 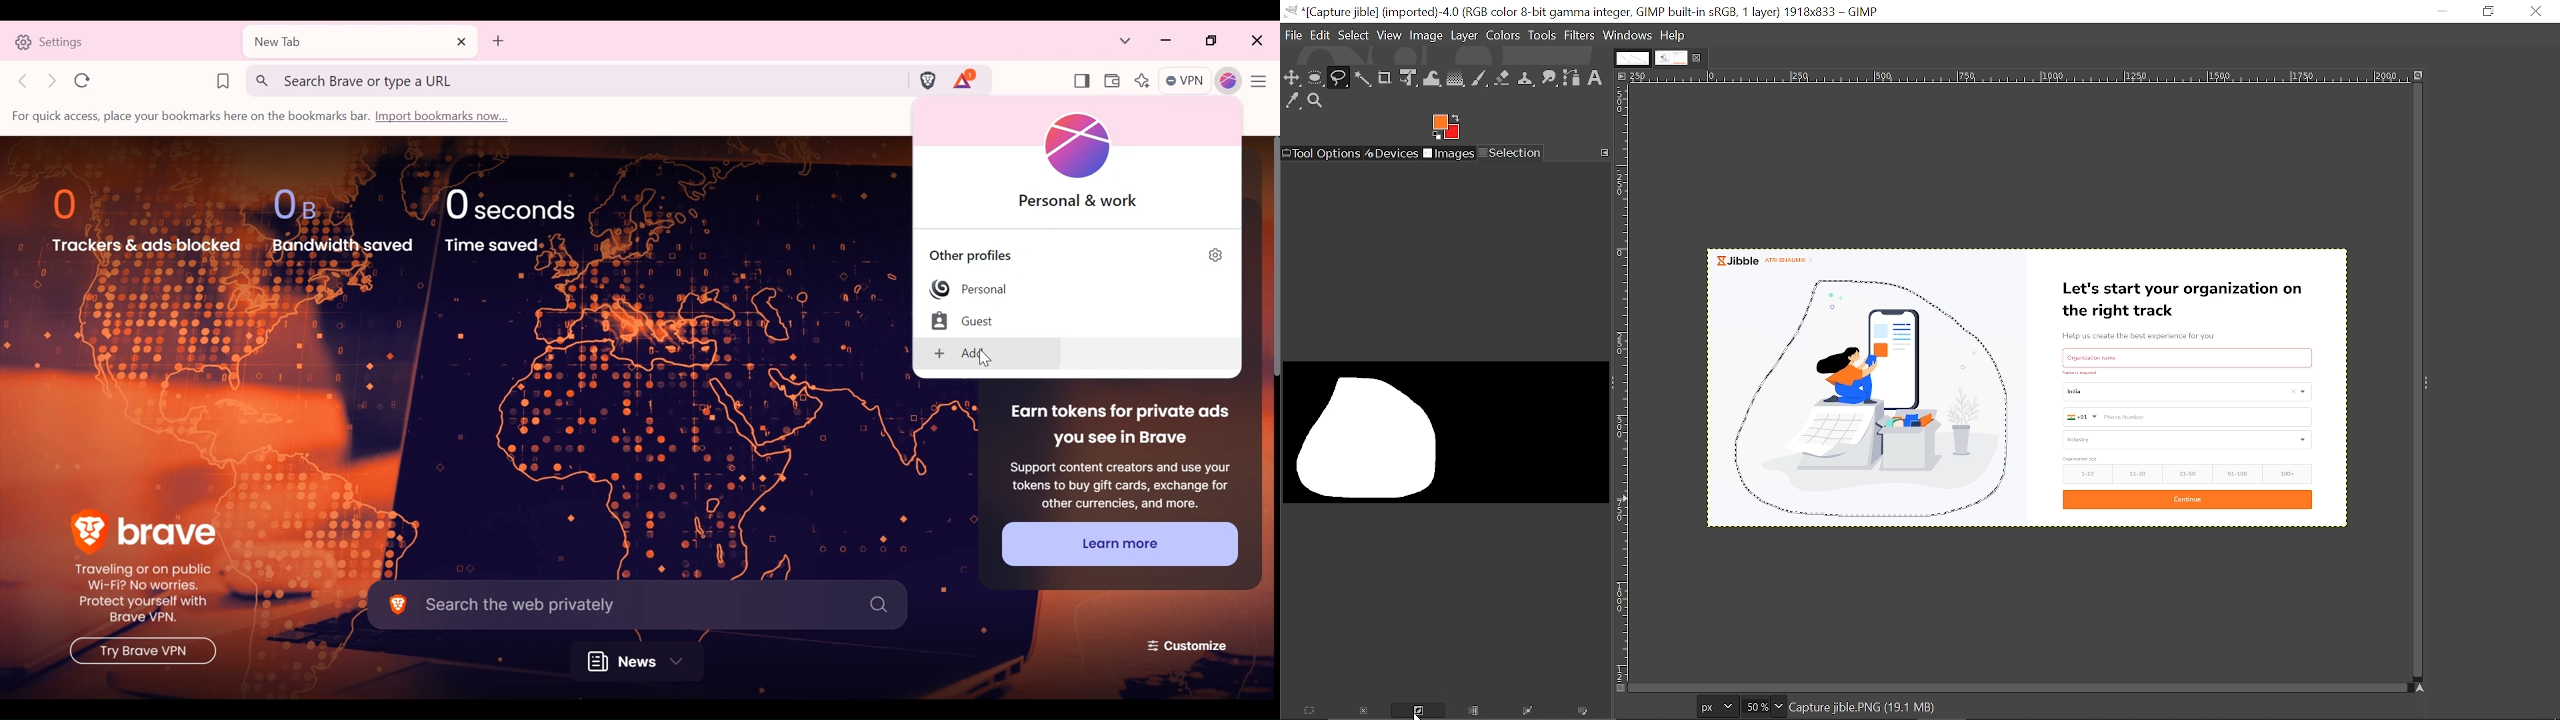 What do you see at coordinates (1542, 35) in the screenshot?
I see `` at bounding box center [1542, 35].